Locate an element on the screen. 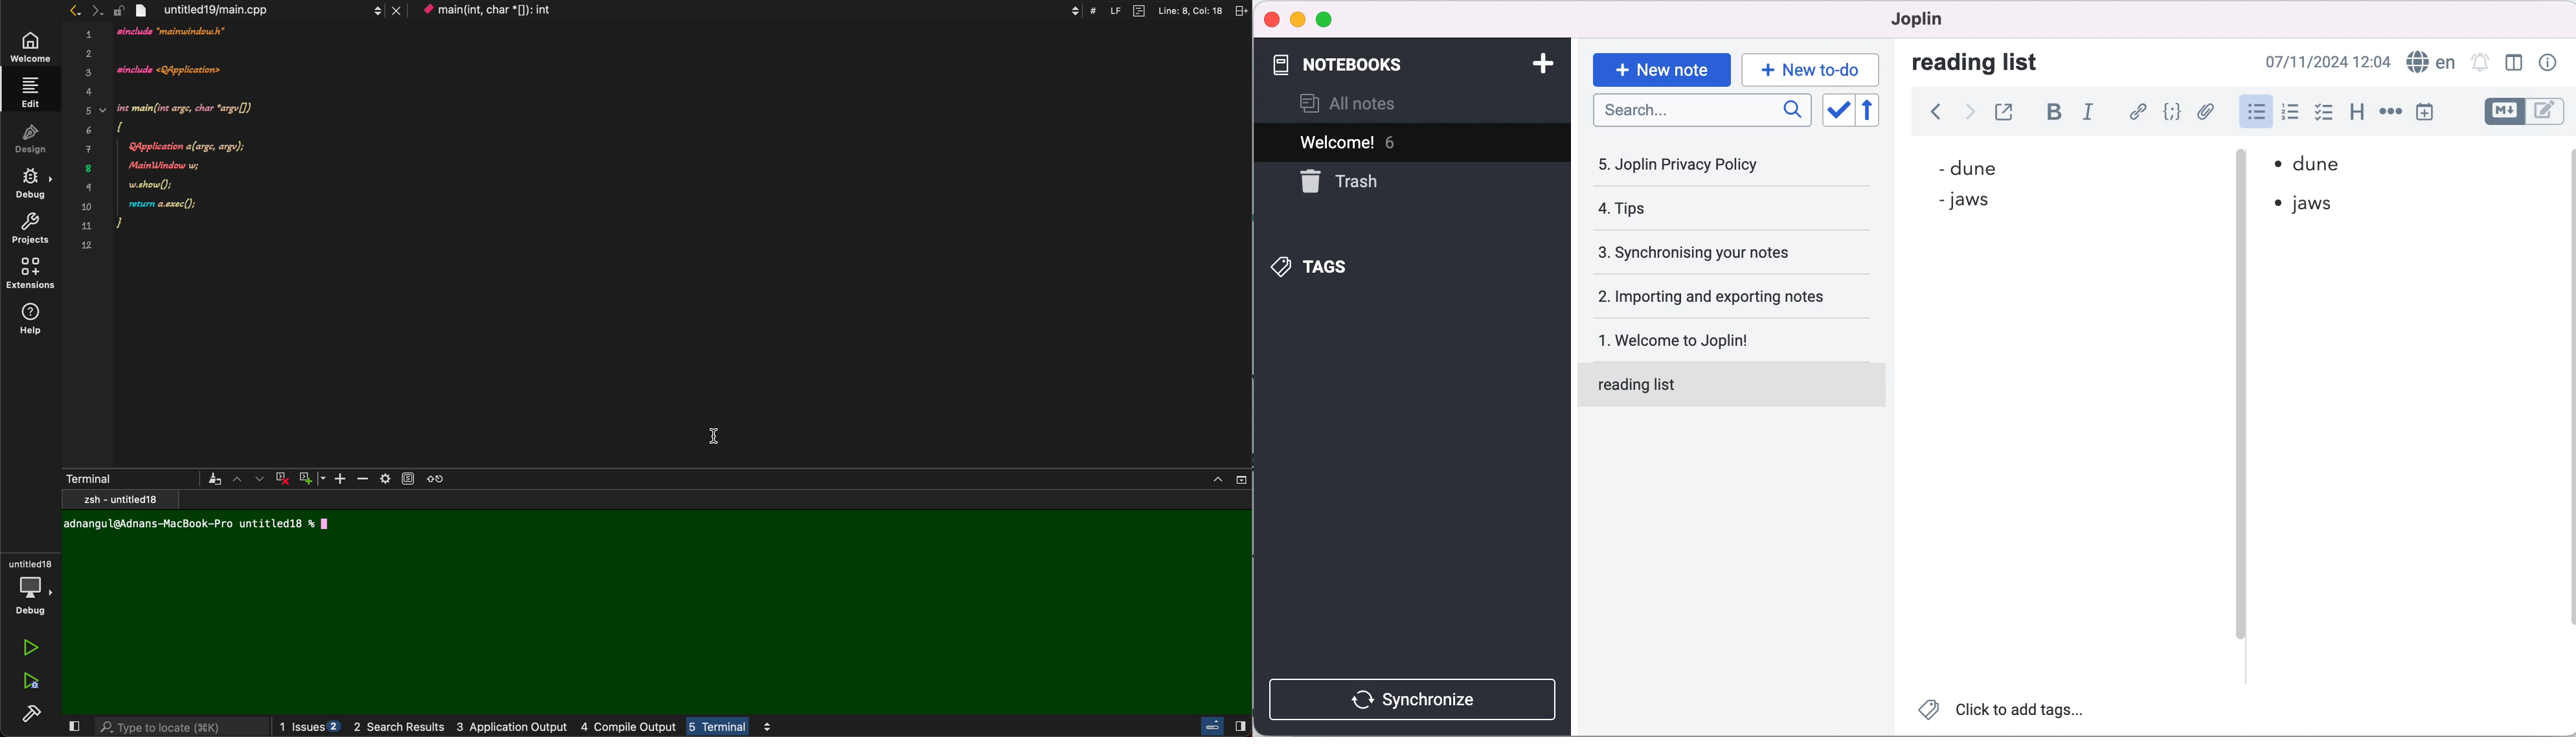 Image resolution: width=2576 pixels, height=756 pixels. back is located at coordinates (1932, 111).